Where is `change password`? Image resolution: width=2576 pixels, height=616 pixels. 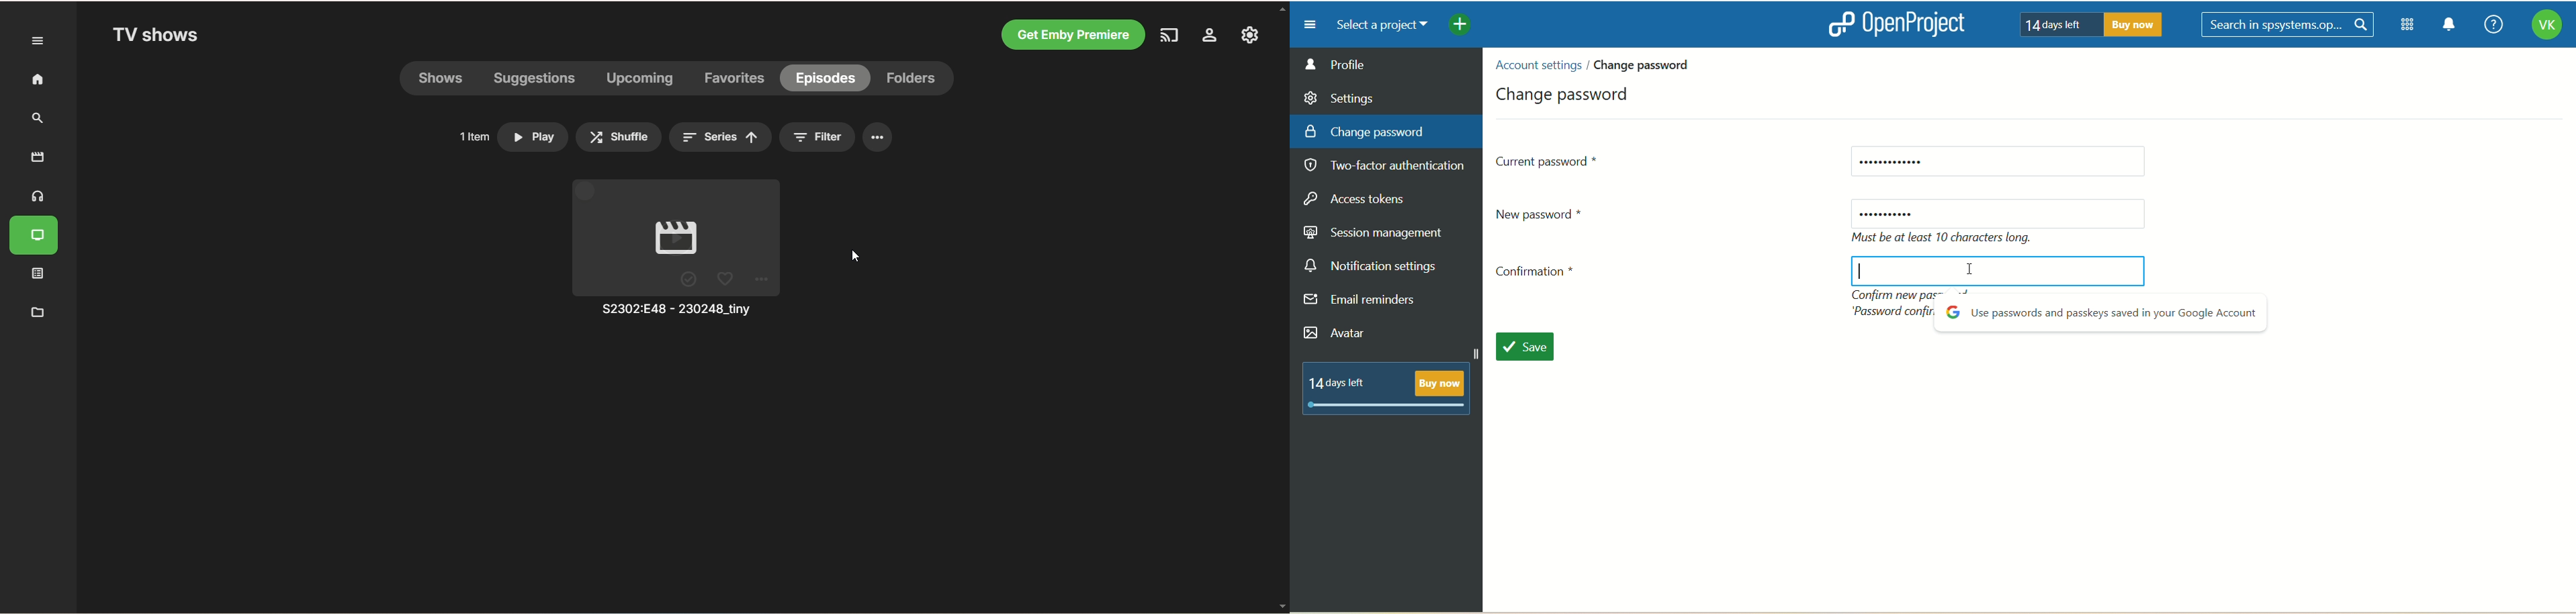 change password is located at coordinates (1647, 64).